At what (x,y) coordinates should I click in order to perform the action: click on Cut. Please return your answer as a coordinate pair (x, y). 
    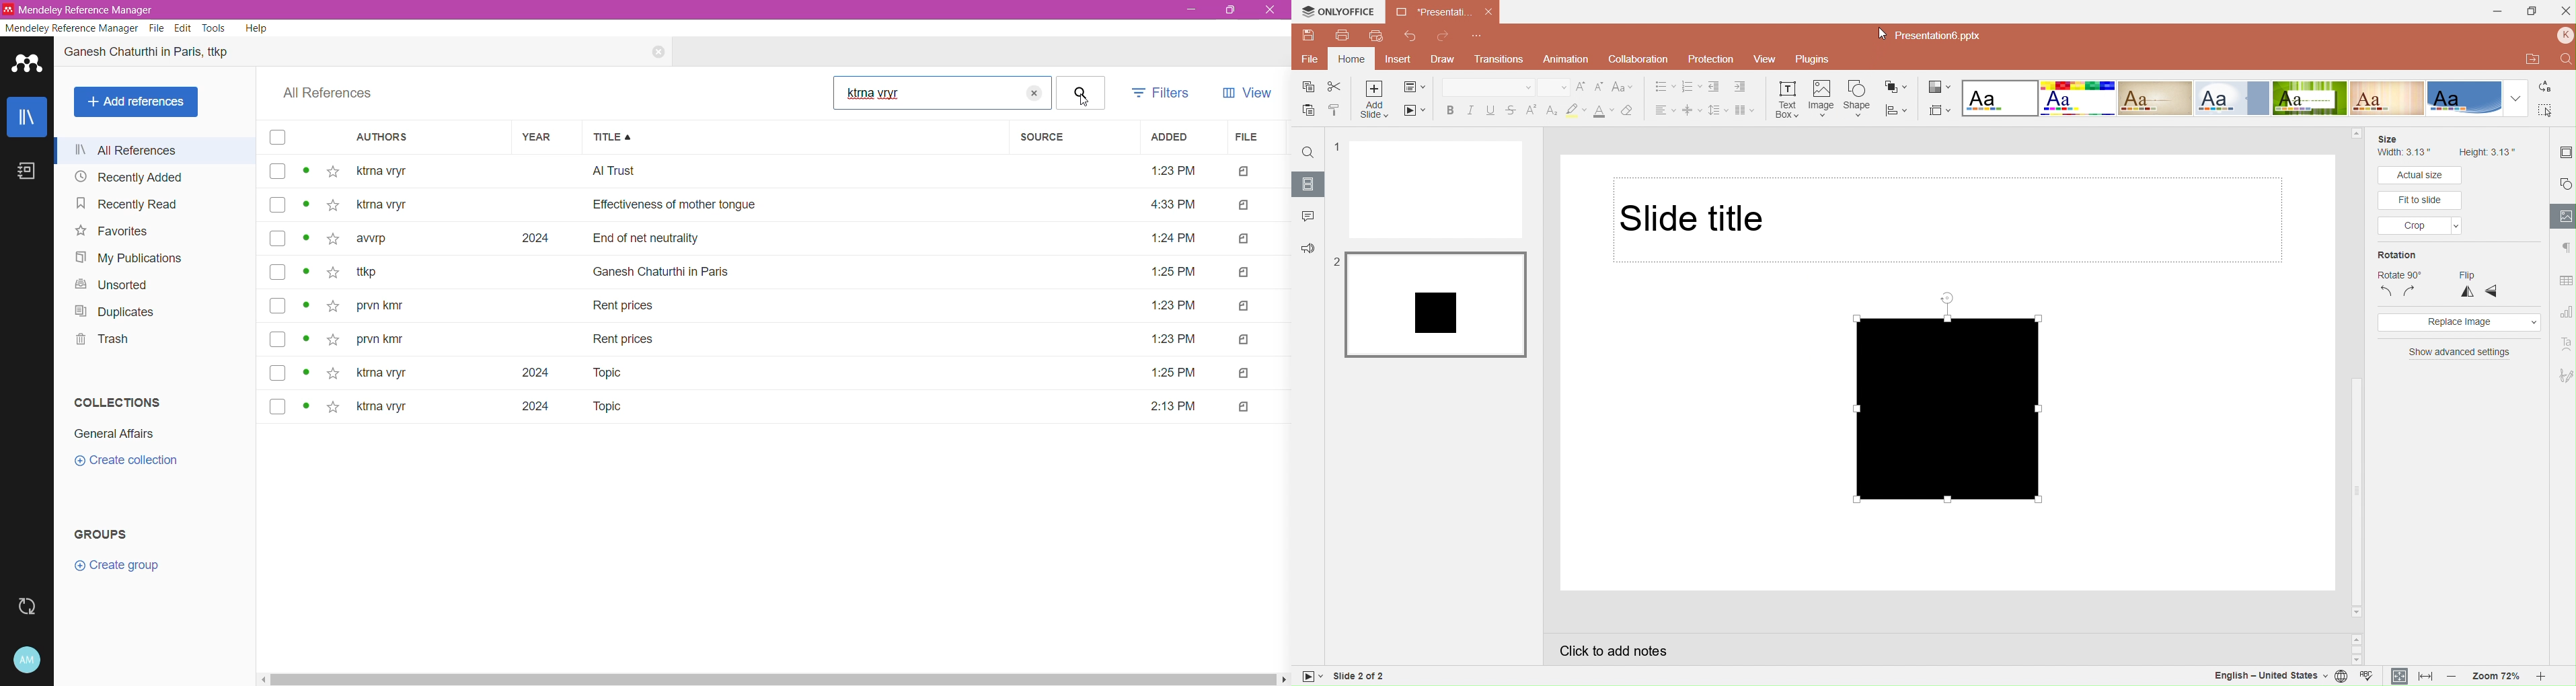
    Looking at the image, I should click on (1336, 87).